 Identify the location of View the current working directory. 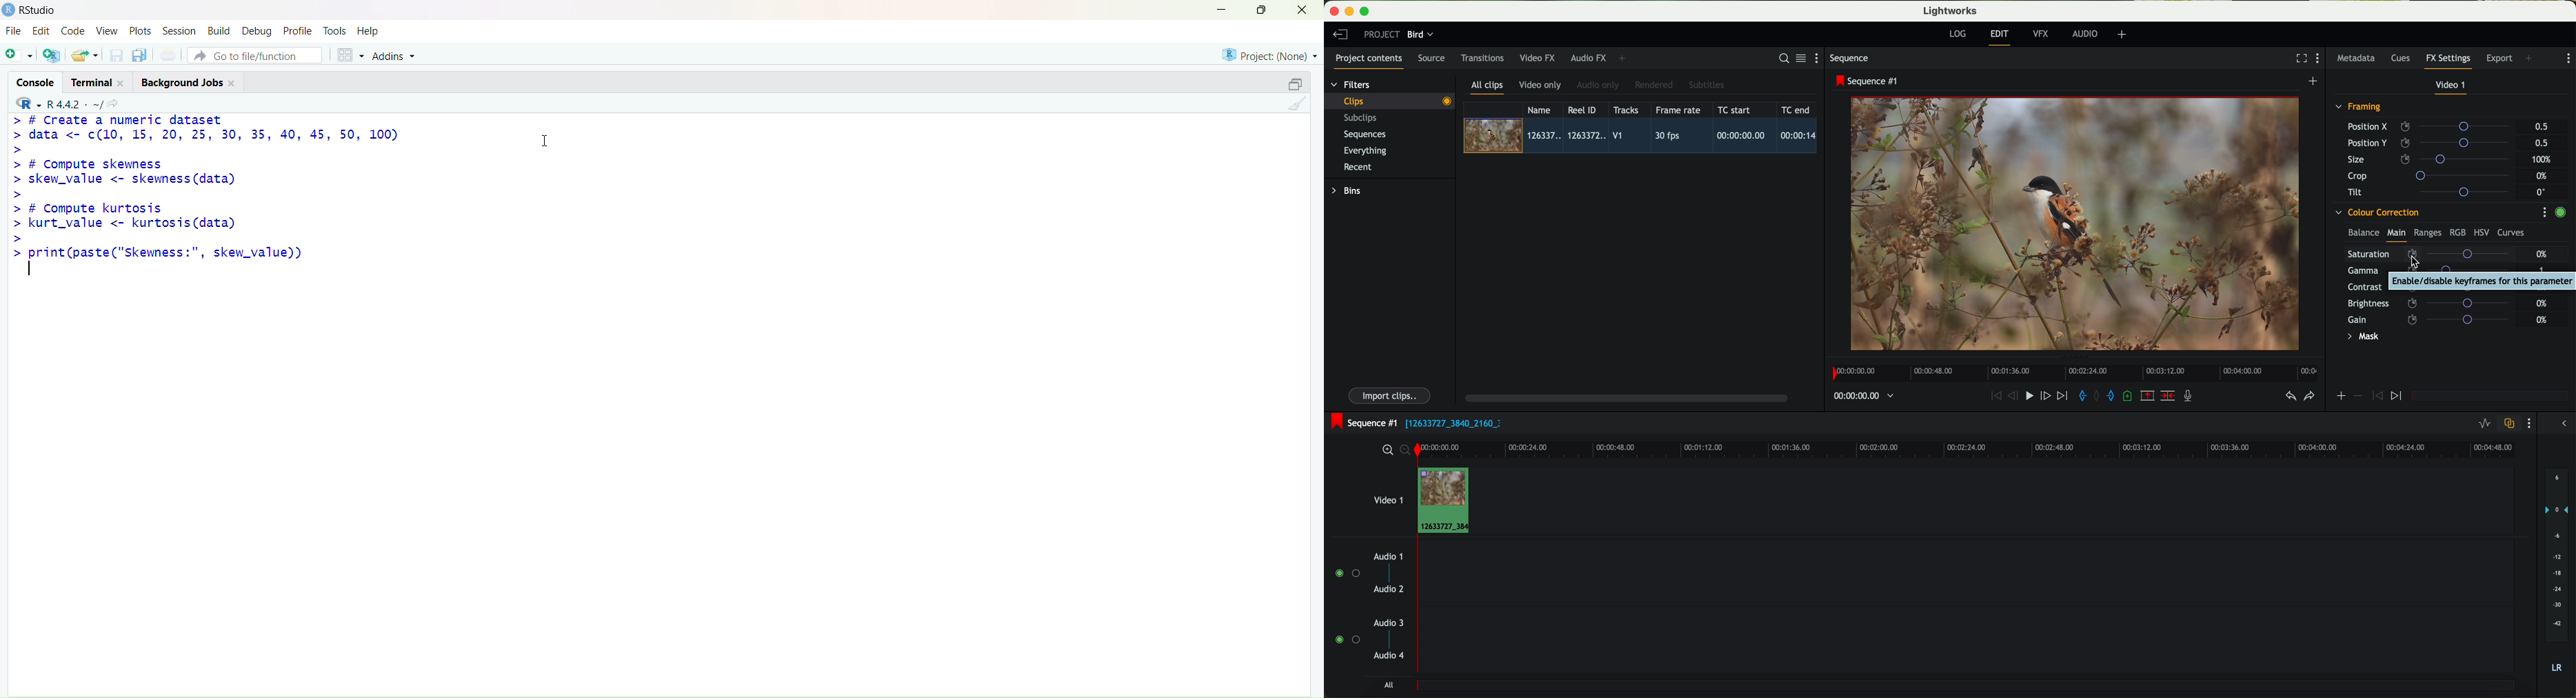
(117, 103).